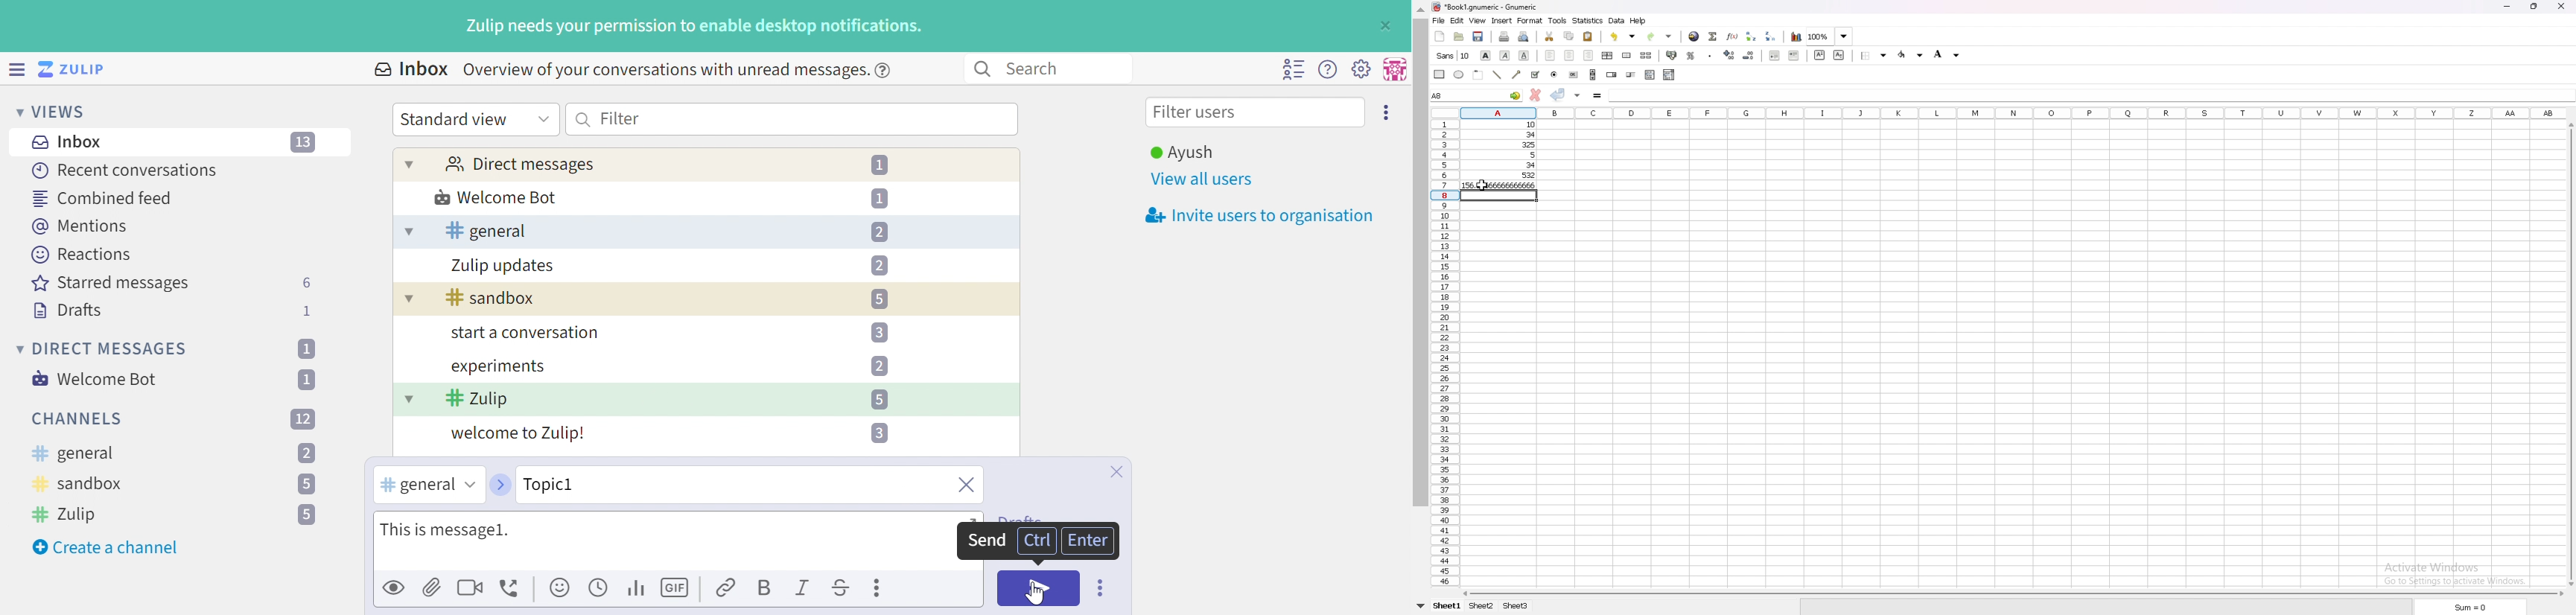 The image size is (2576, 616). What do you see at coordinates (470, 587) in the screenshot?
I see `Add video call` at bounding box center [470, 587].